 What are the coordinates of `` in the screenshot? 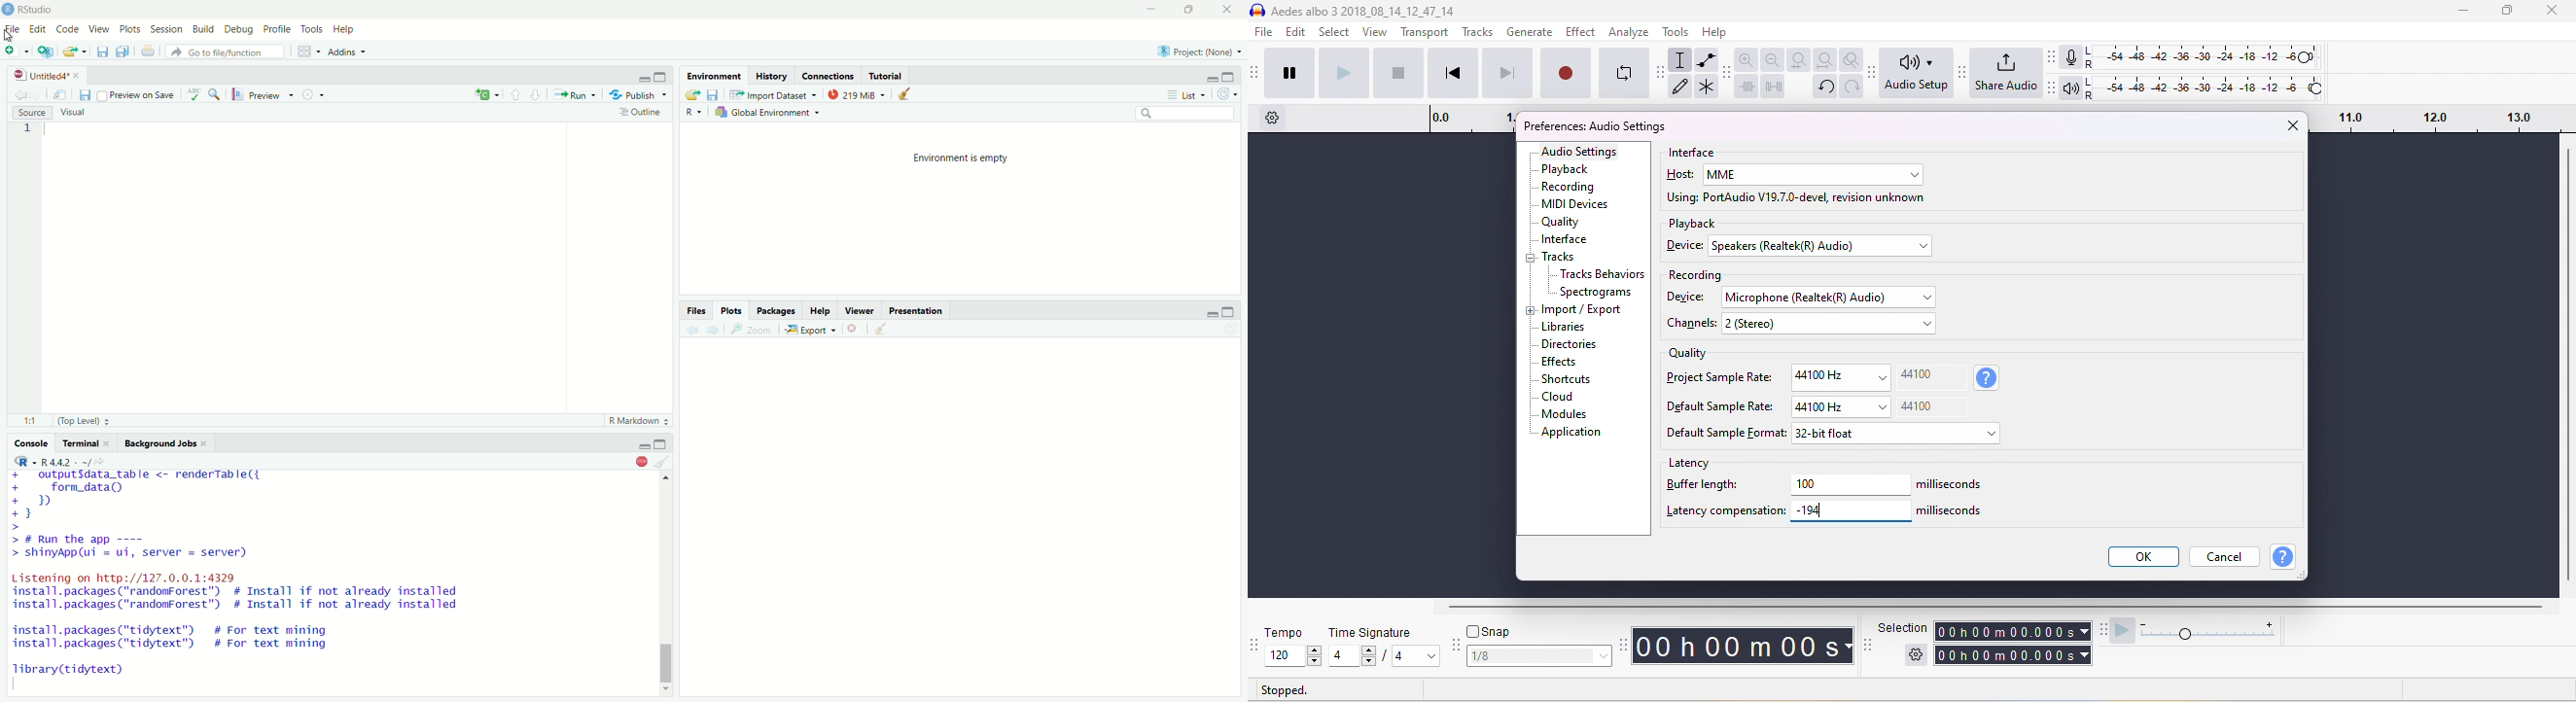 It's located at (644, 443).